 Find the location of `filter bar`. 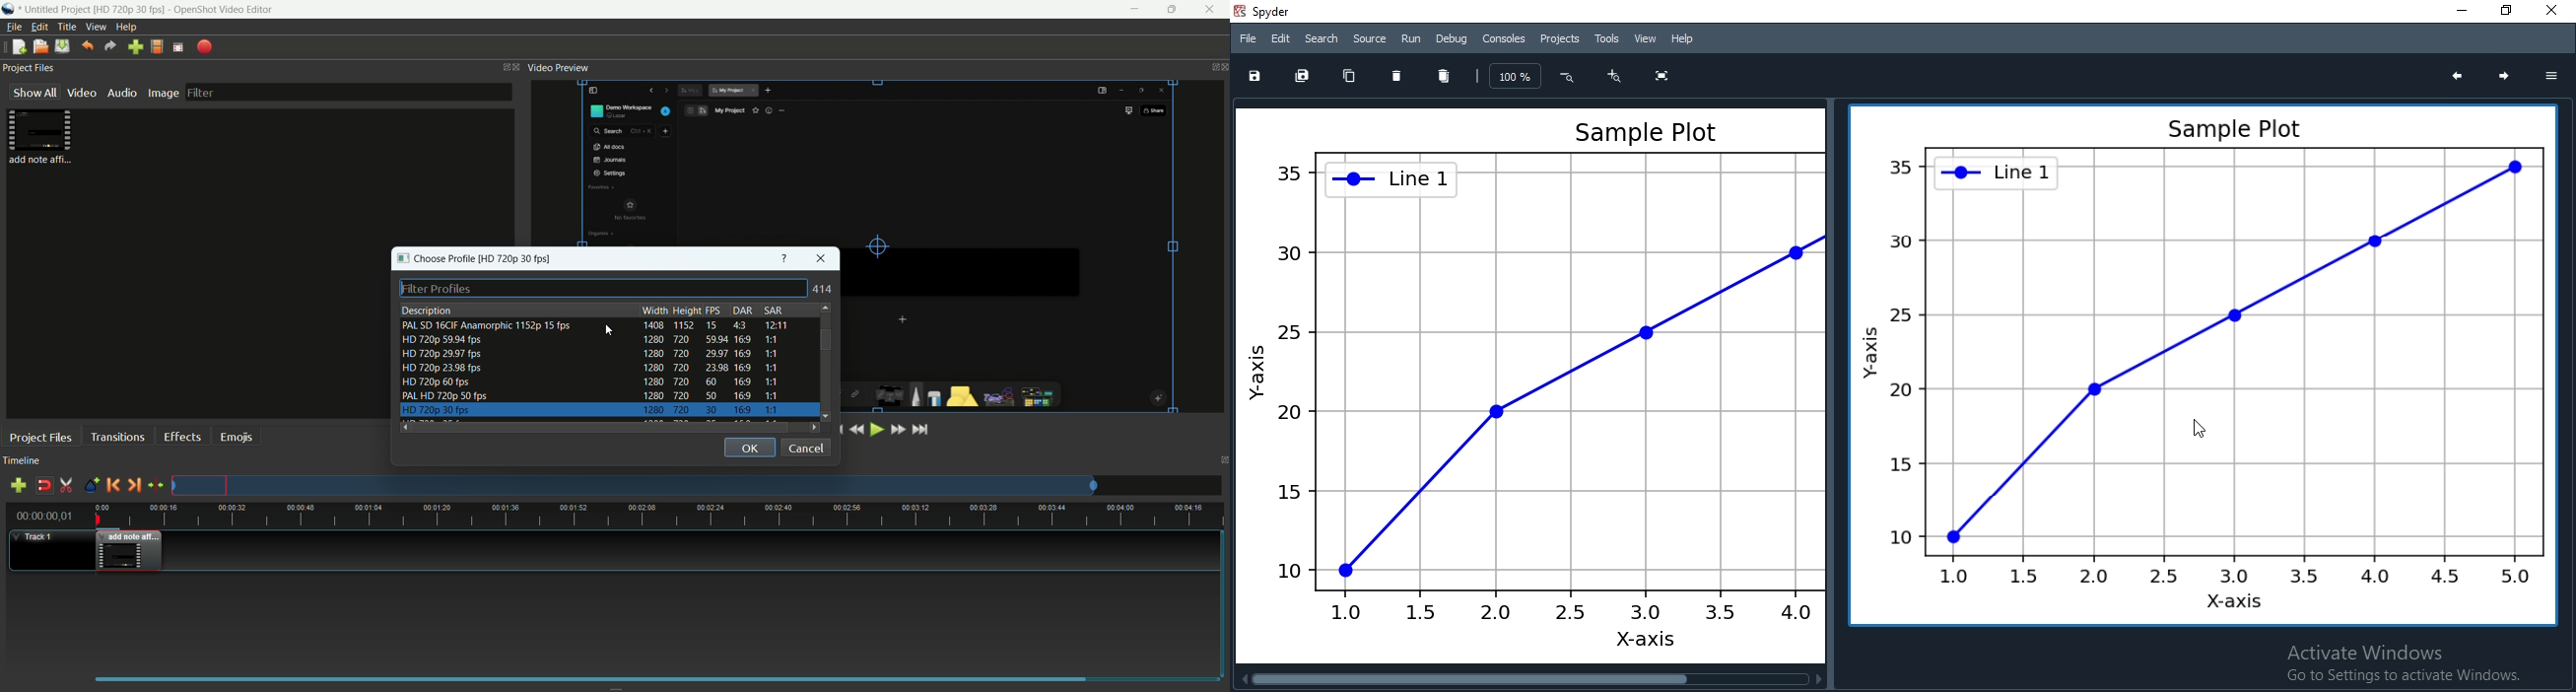

filter bar is located at coordinates (350, 92).